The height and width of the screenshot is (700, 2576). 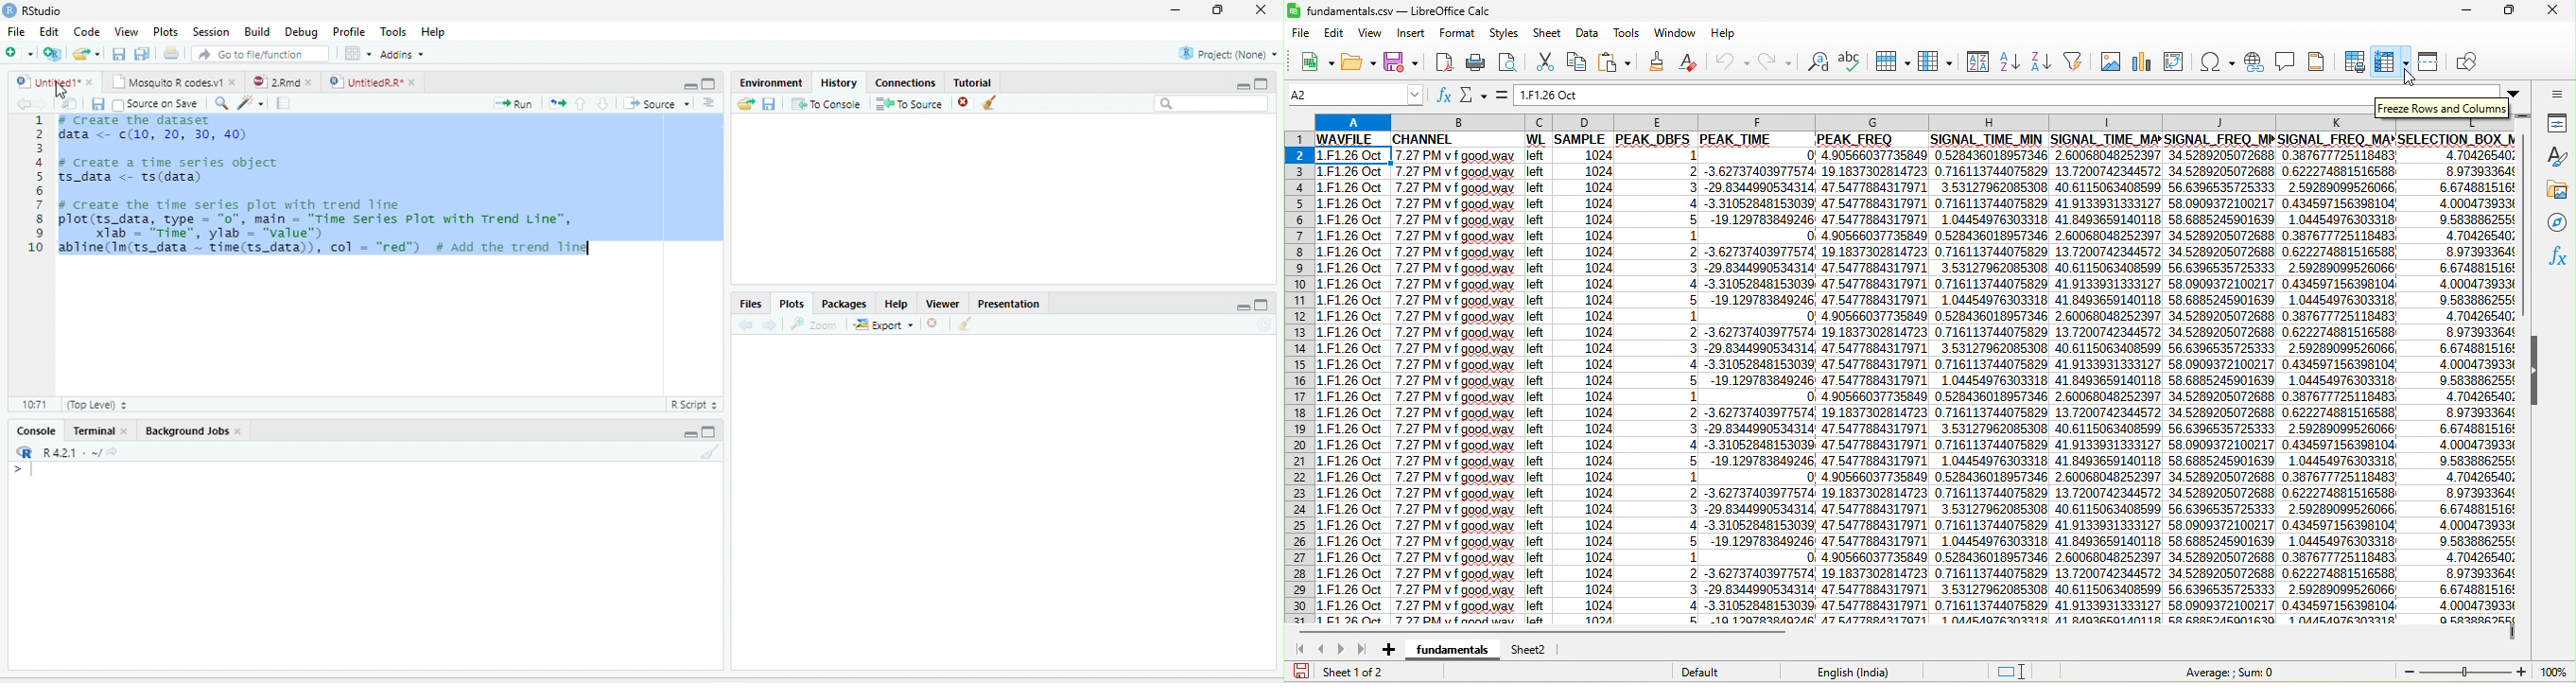 What do you see at coordinates (166, 31) in the screenshot?
I see `Plots` at bounding box center [166, 31].